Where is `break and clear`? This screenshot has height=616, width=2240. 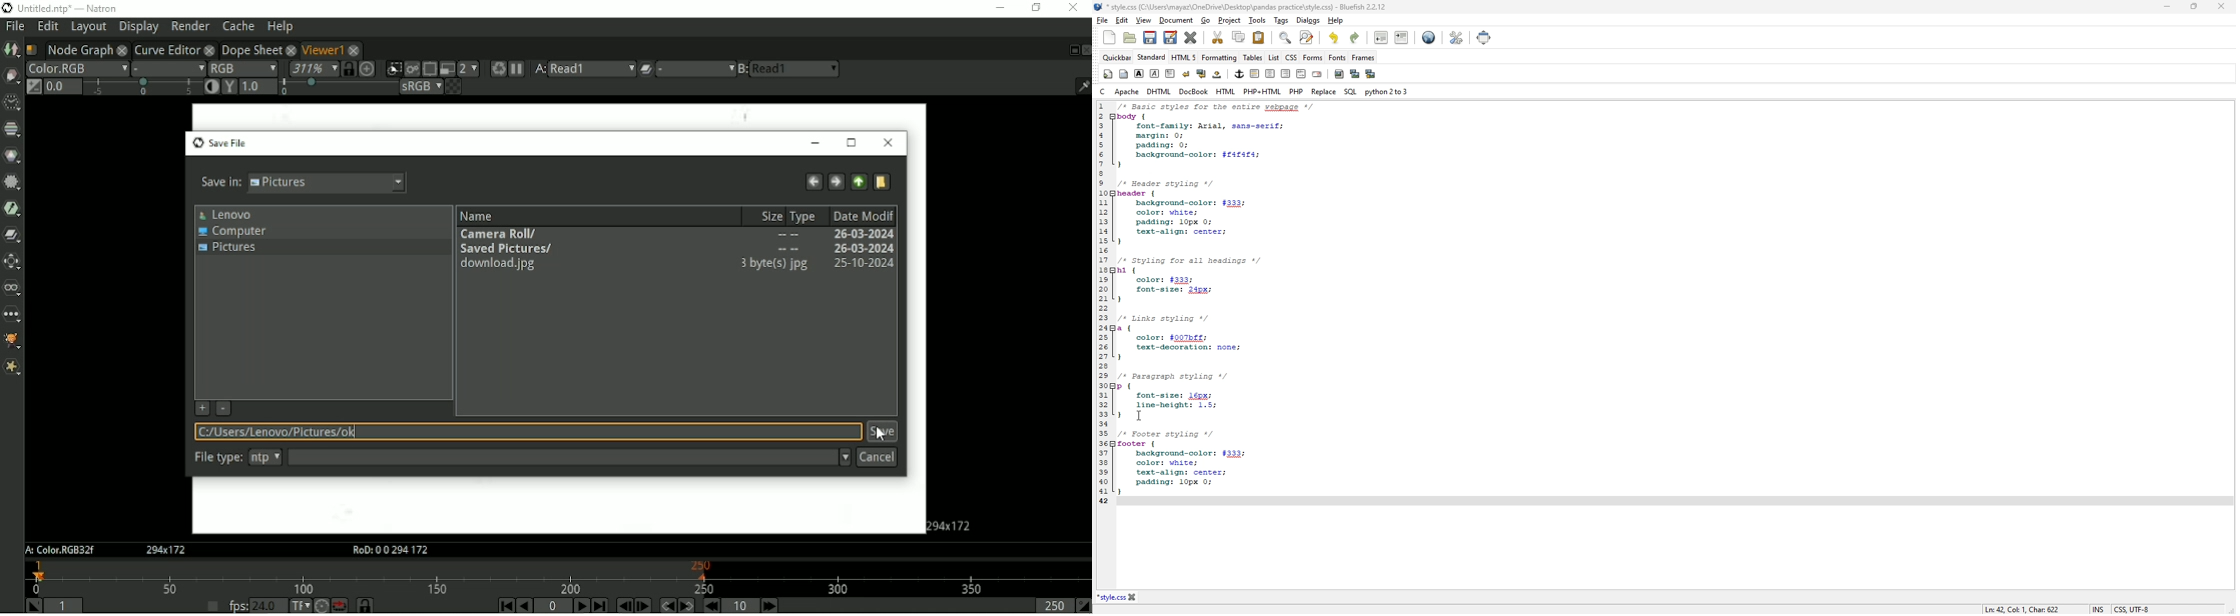
break and clear is located at coordinates (1200, 73).